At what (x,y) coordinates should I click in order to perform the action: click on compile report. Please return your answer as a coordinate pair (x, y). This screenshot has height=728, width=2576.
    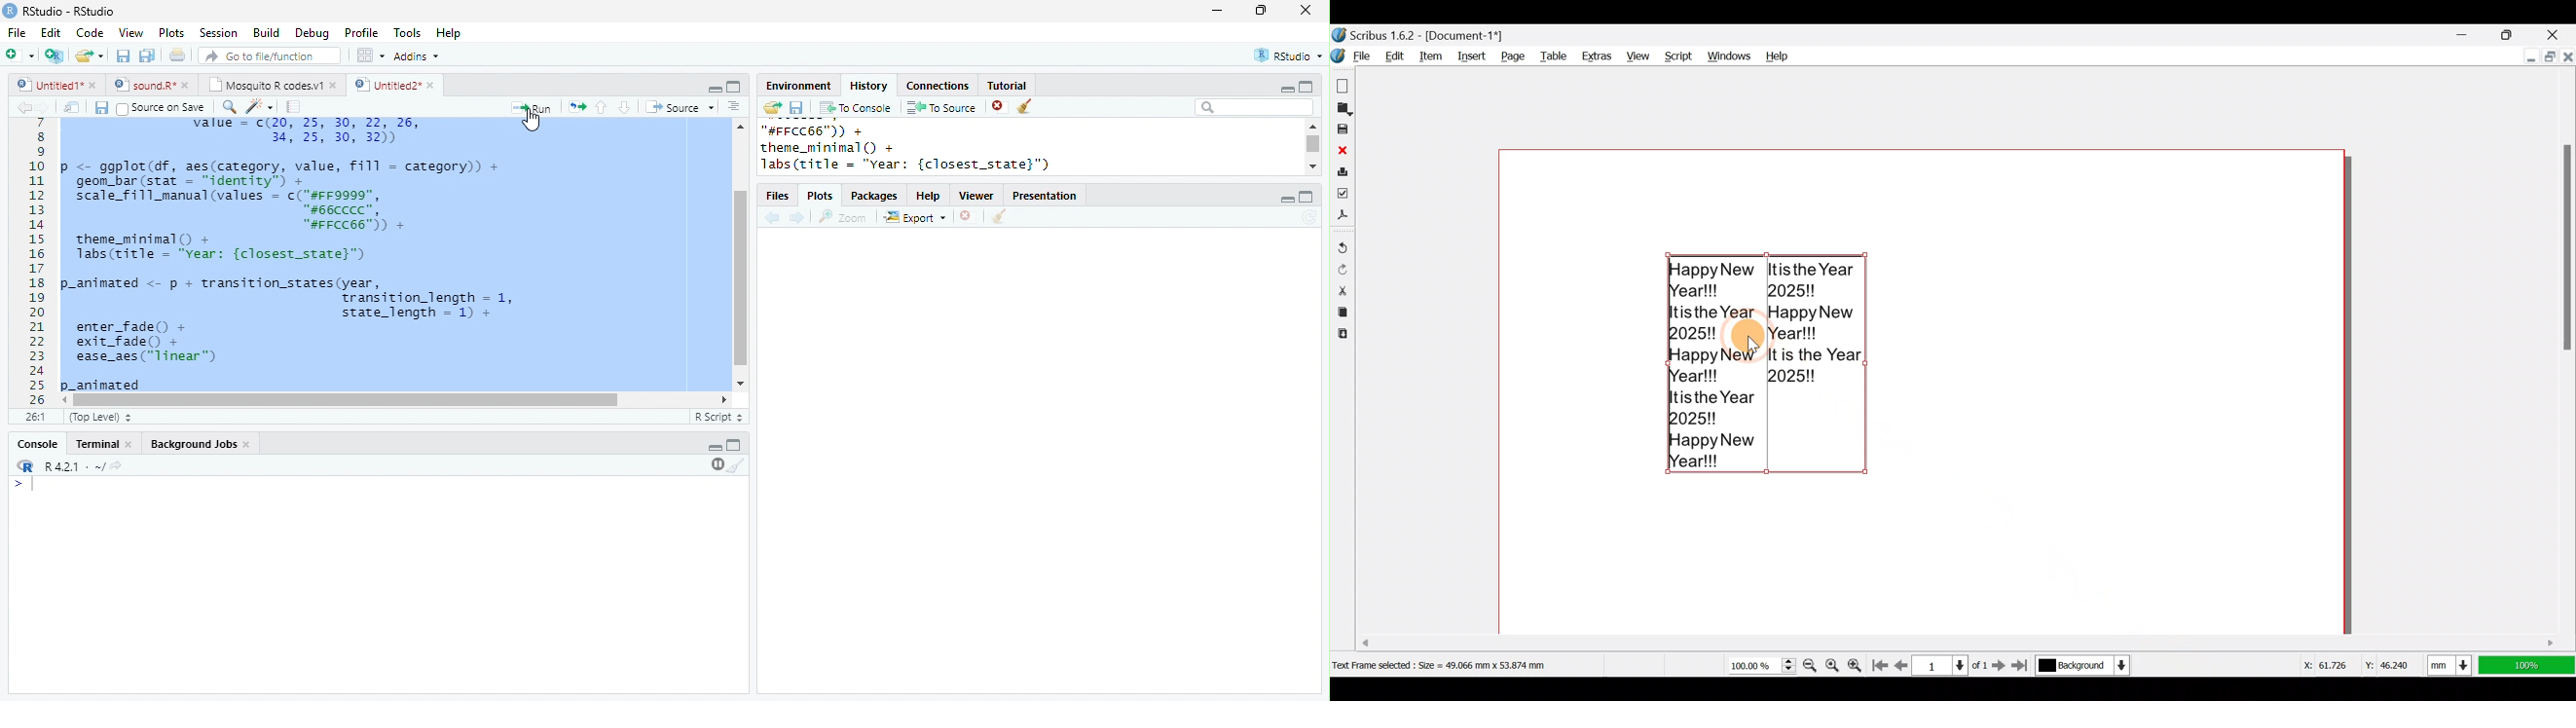
    Looking at the image, I should click on (294, 107).